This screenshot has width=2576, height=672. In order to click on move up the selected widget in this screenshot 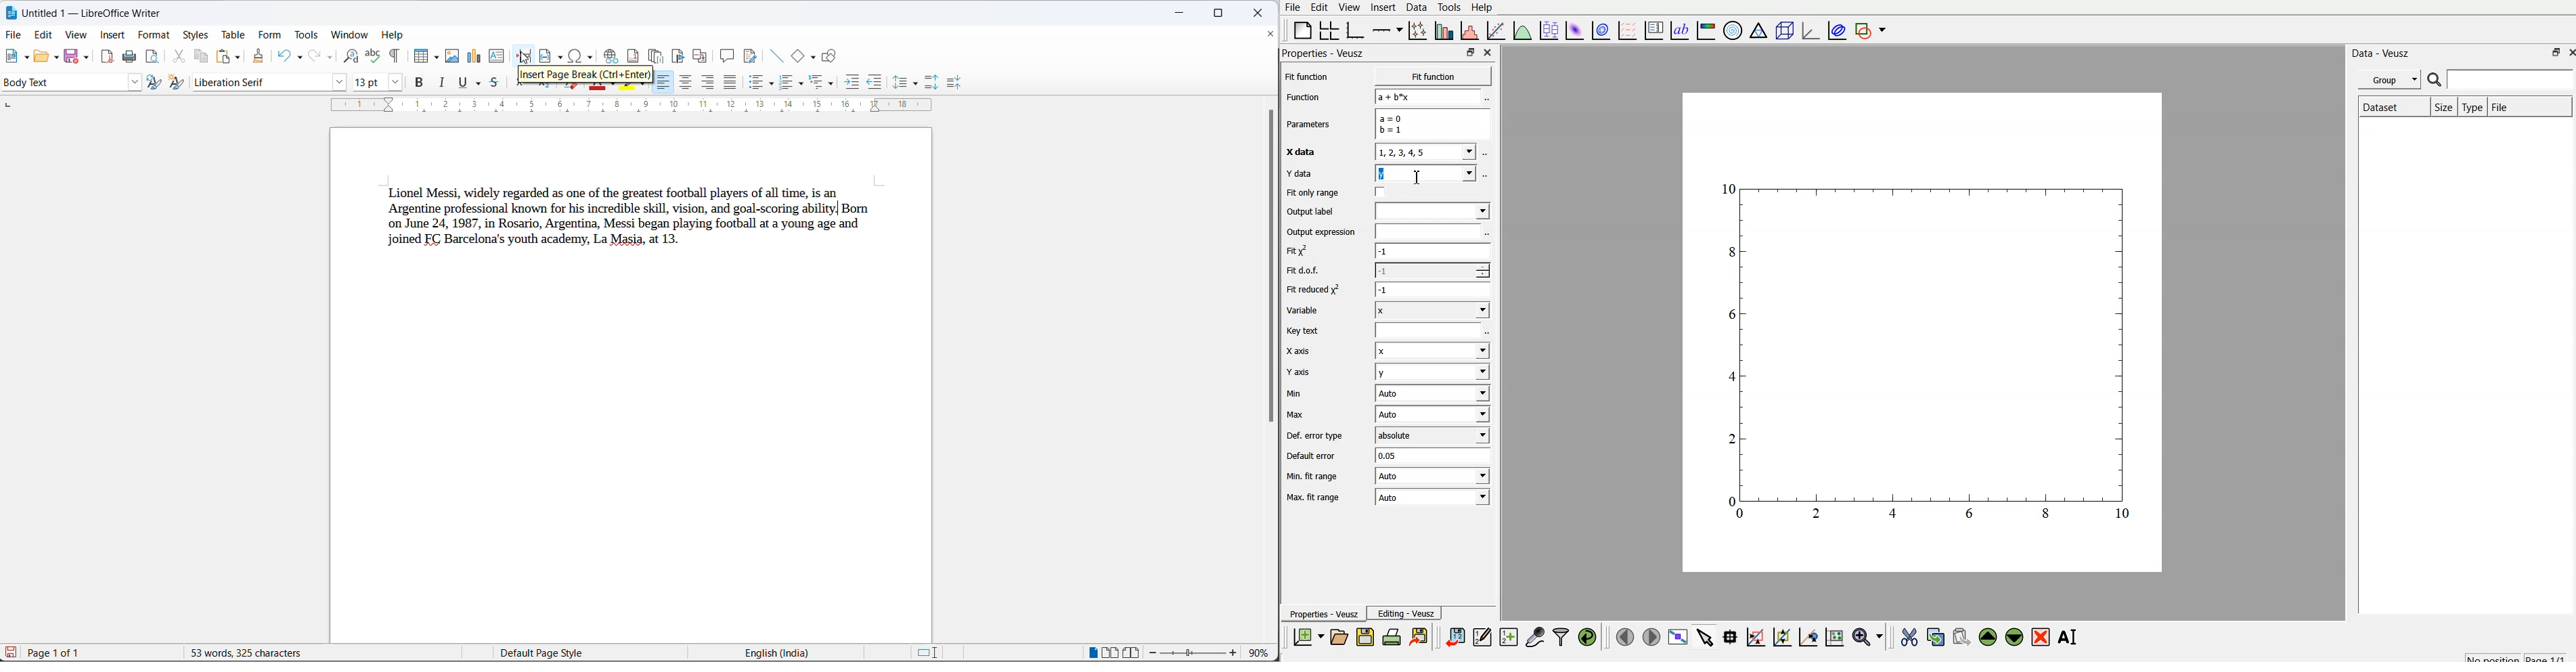, I will do `click(1988, 637)`.